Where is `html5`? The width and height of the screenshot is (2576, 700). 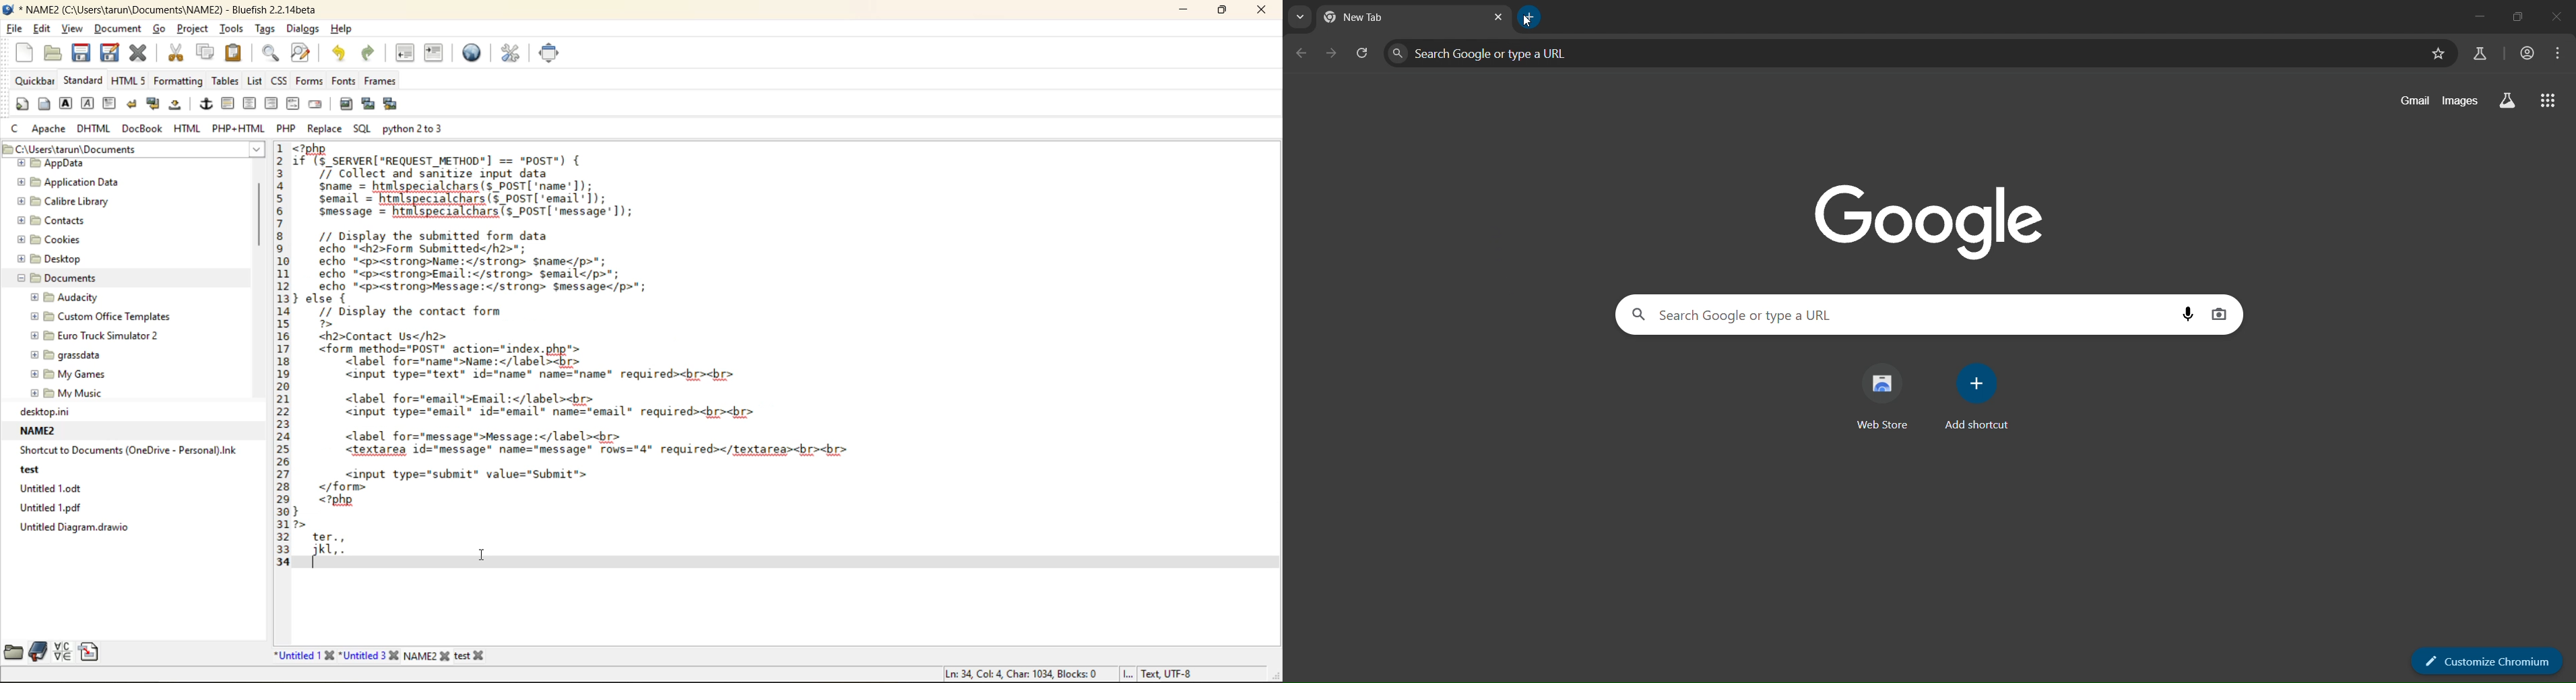 html5 is located at coordinates (128, 81).